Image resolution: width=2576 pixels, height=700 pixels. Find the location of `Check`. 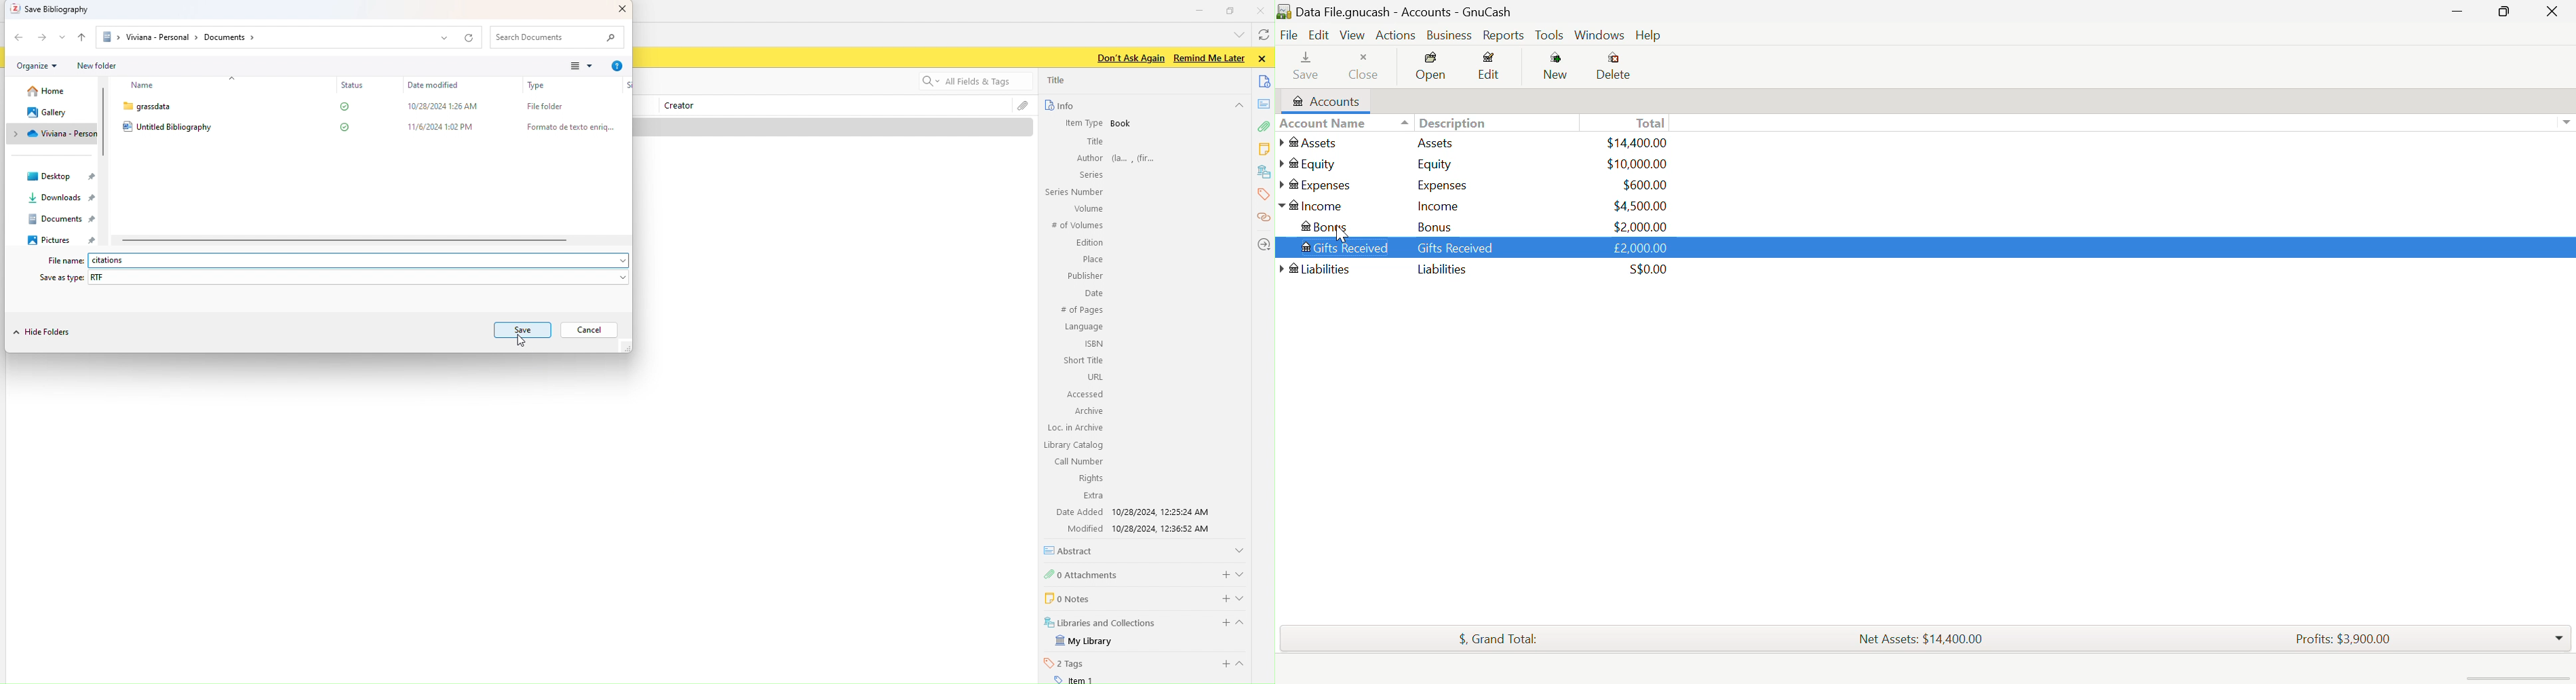

Check is located at coordinates (341, 108).